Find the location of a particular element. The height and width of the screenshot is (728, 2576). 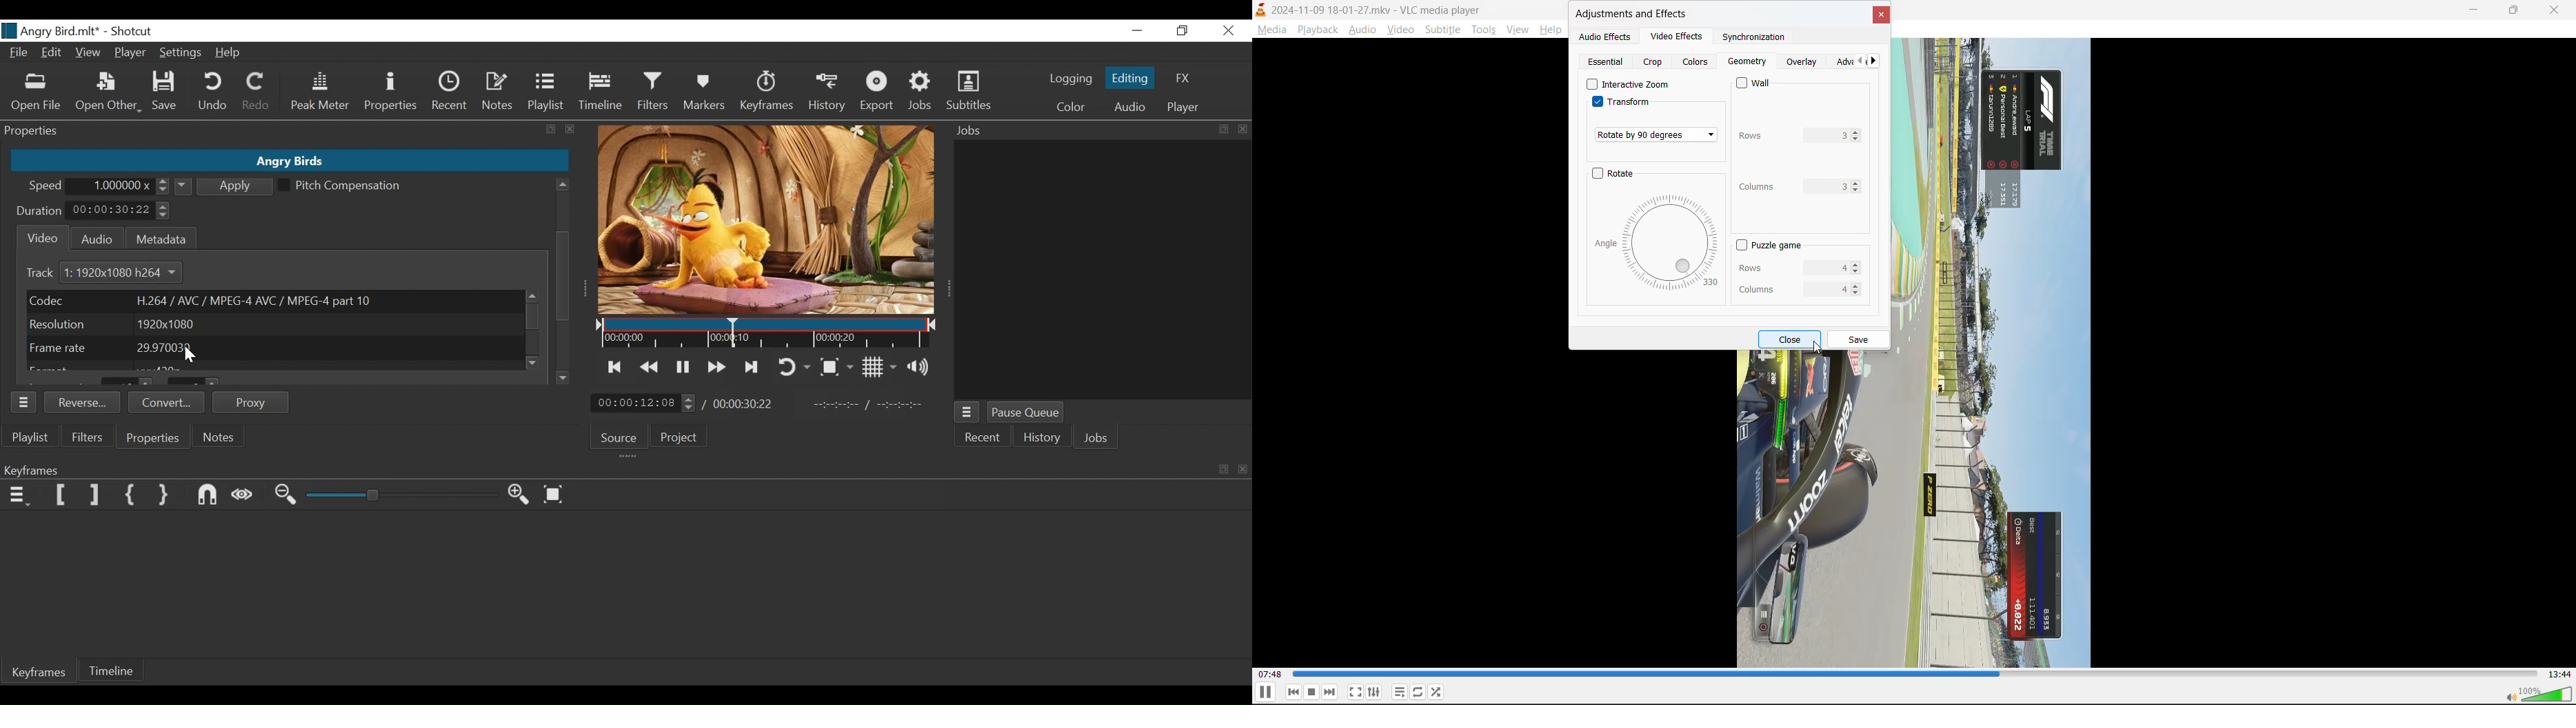

Audio is located at coordinates (93, 238).